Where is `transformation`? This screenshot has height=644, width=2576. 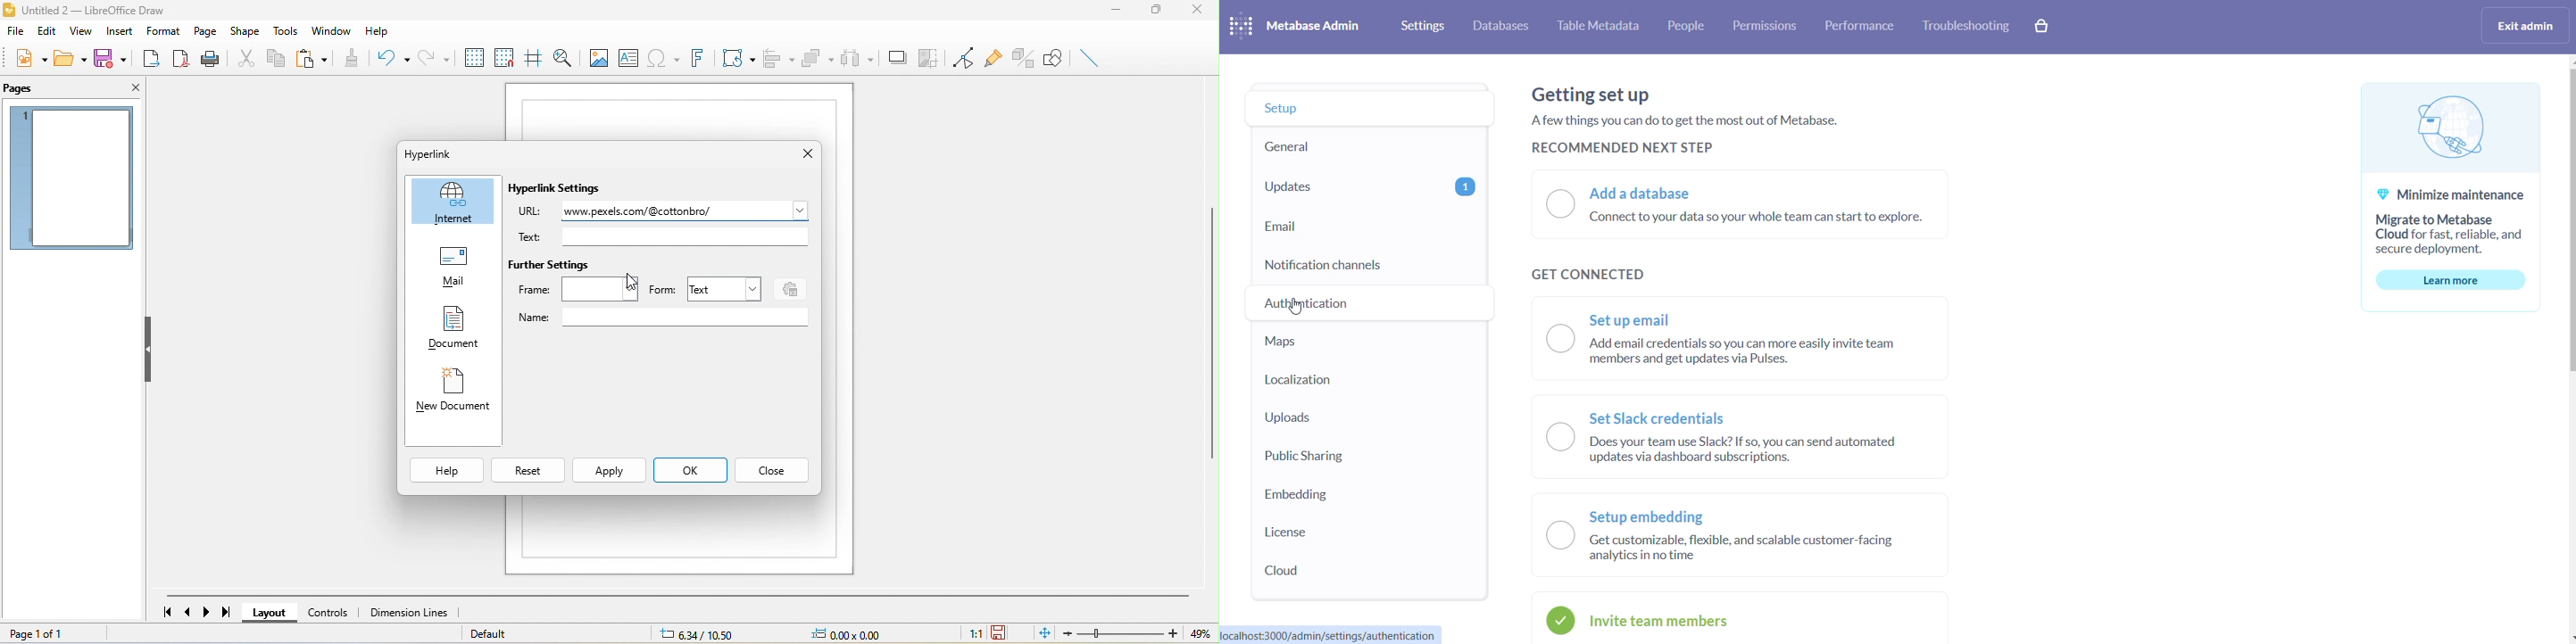
transformation is located at coordinates (736, 58).